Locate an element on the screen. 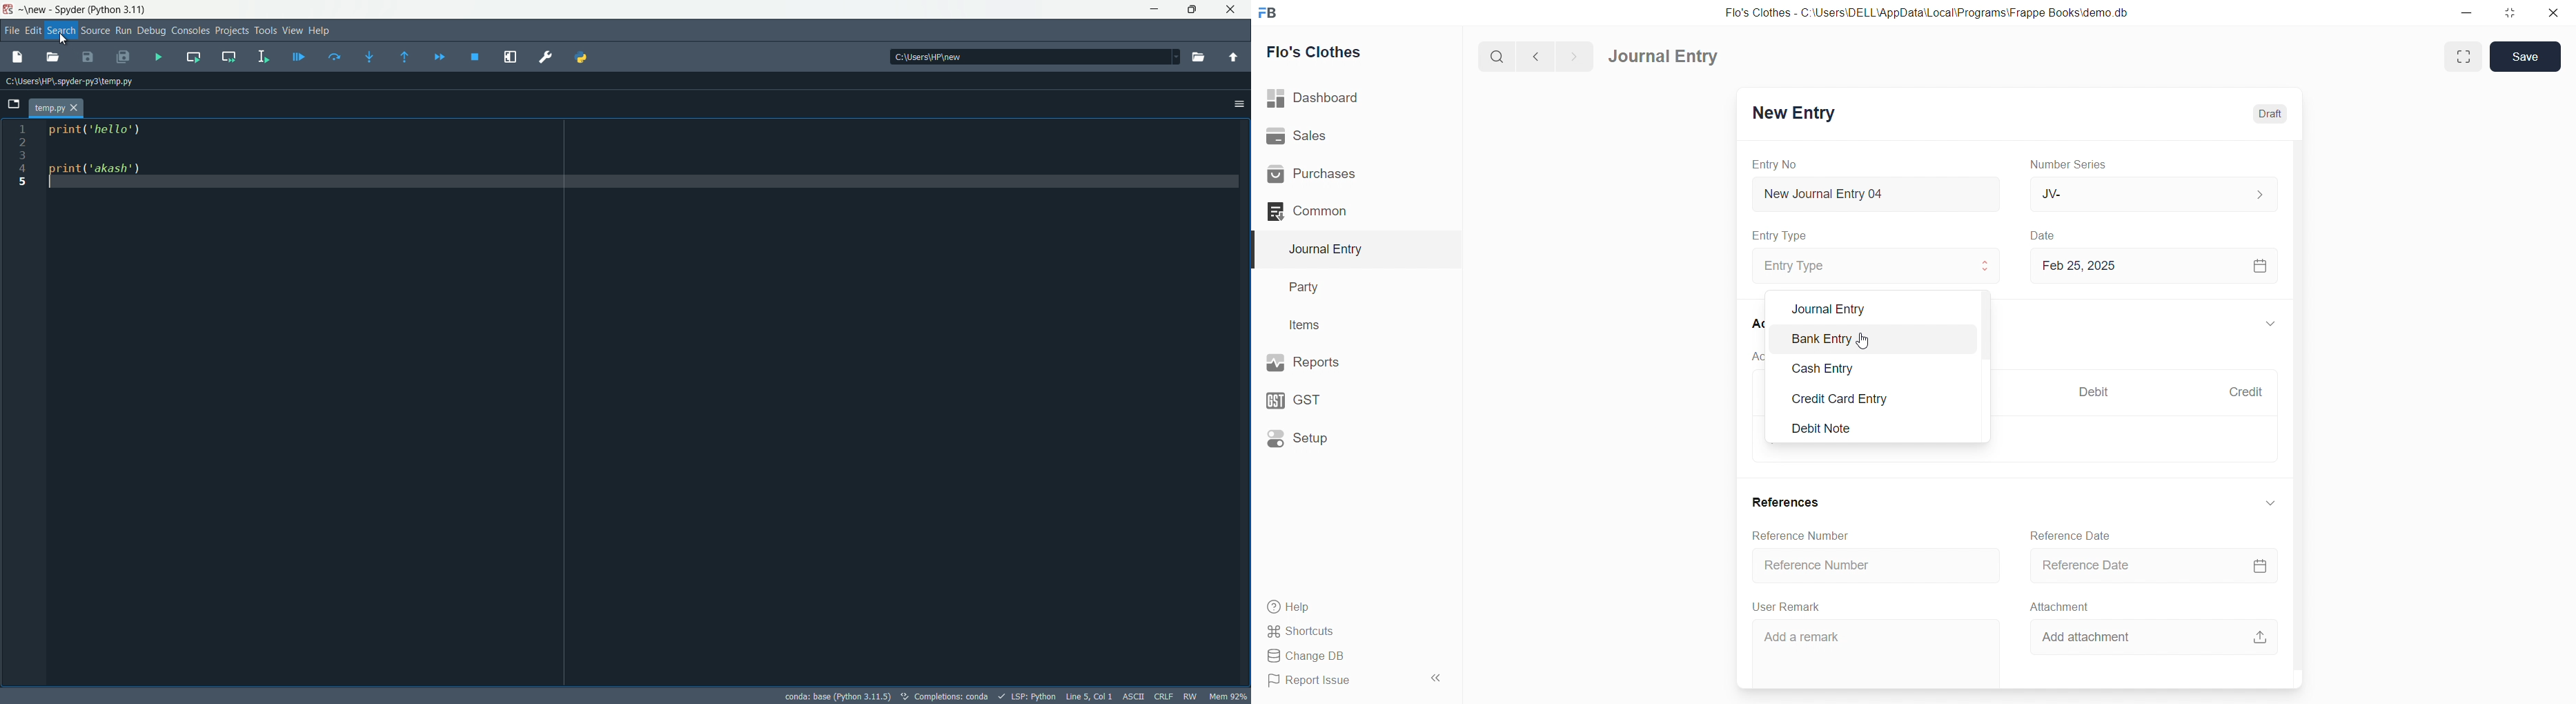 The width and height of the screenshot is (2576, 728). step into function is located at coordinates (369, 57).